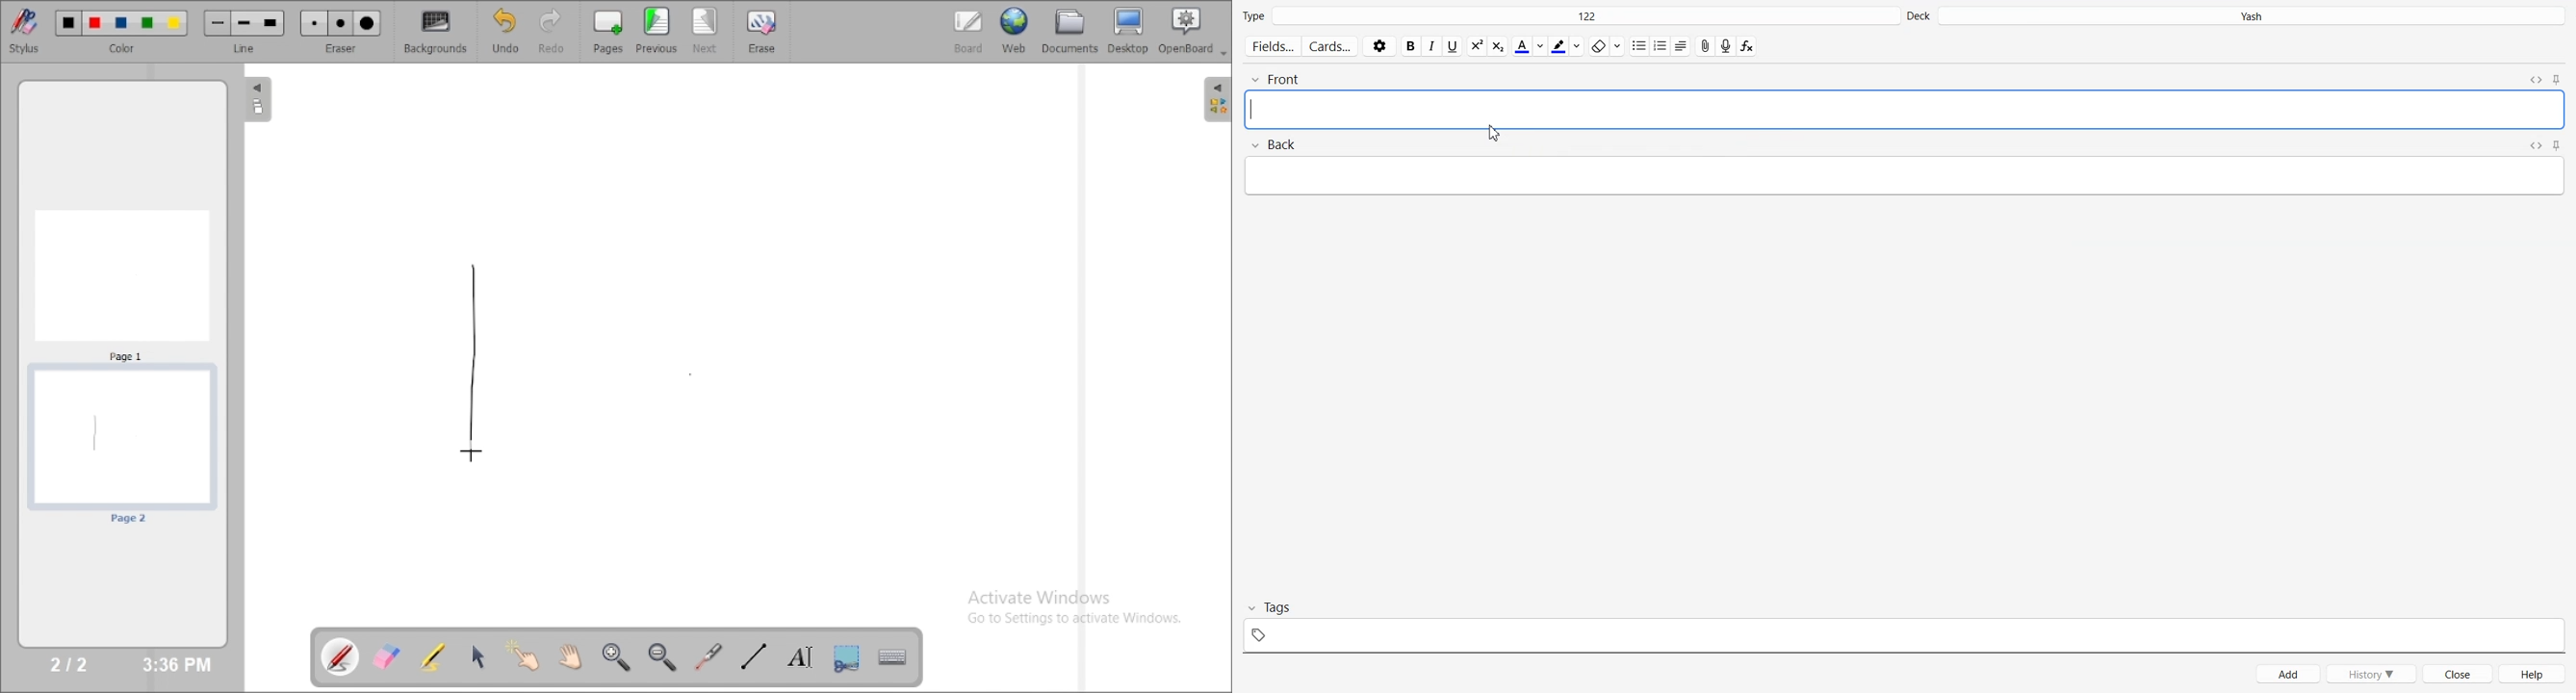 The height and width of the screenshot is (700, 2576). Describe the element at coordinates (1477, 46) in the screenshot. I see `Subscript` at that location.